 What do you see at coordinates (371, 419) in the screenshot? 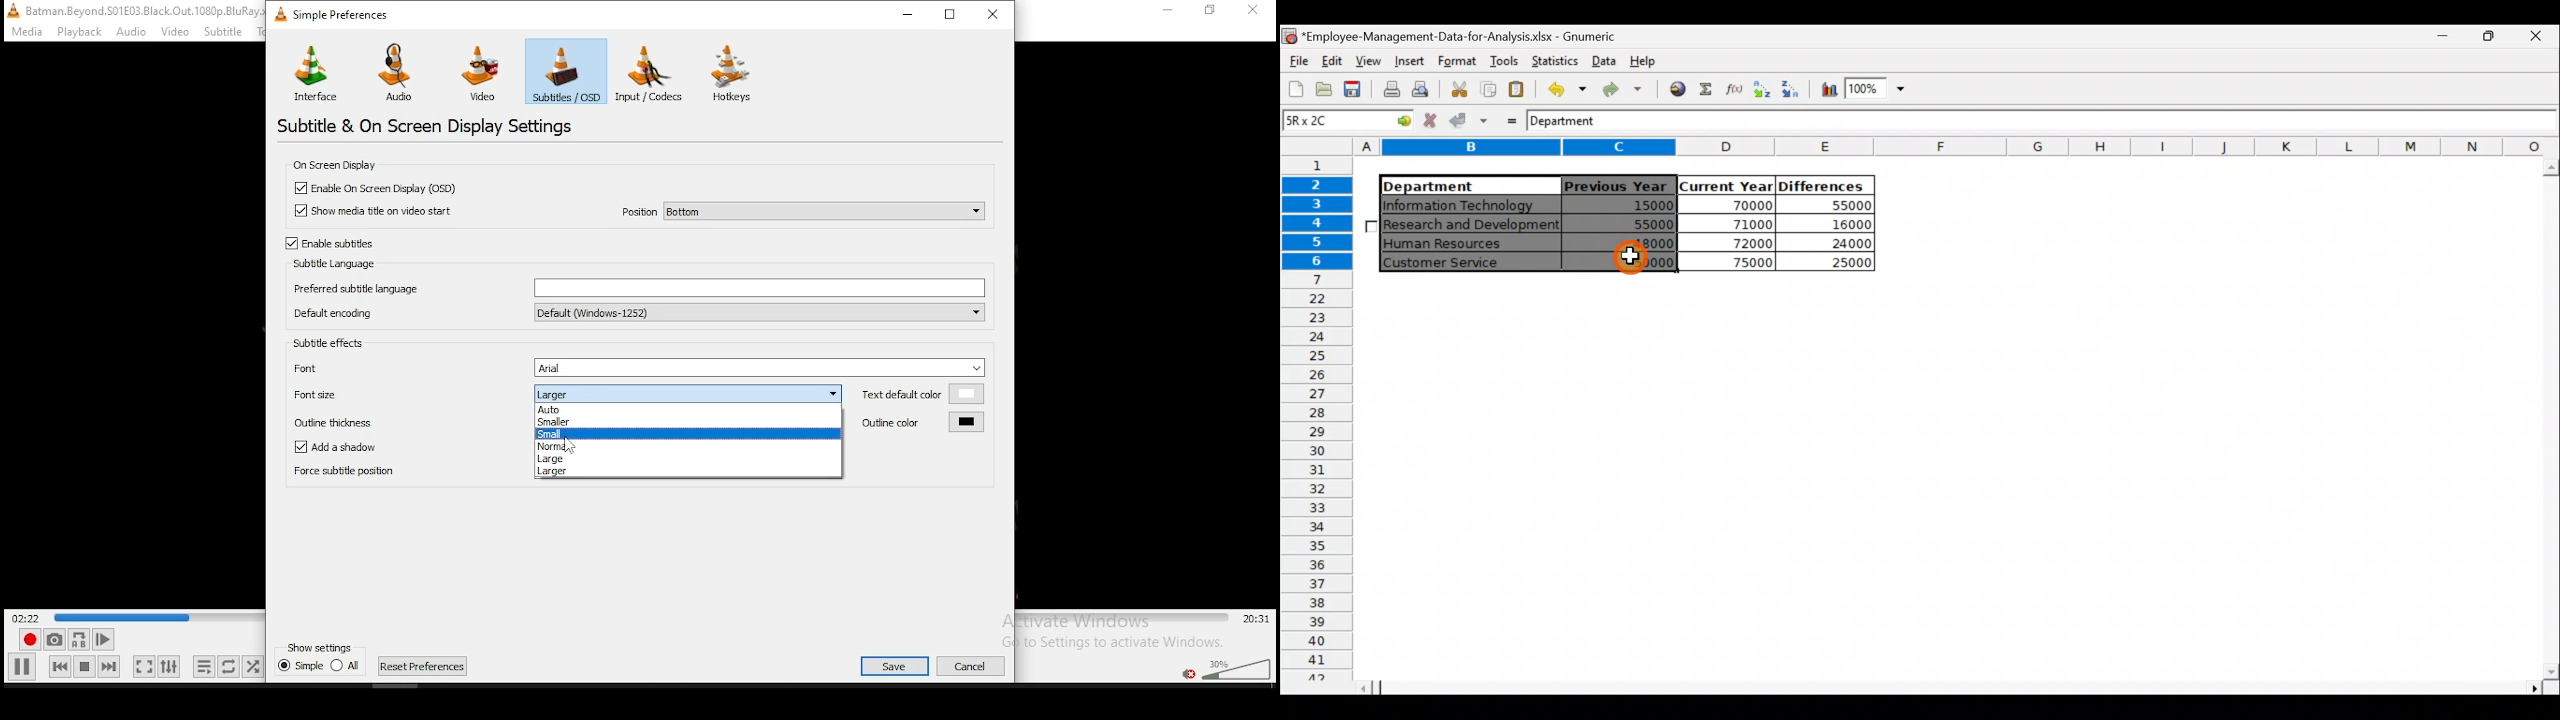
I see `outline thickness` at bounding box center [371, 419].